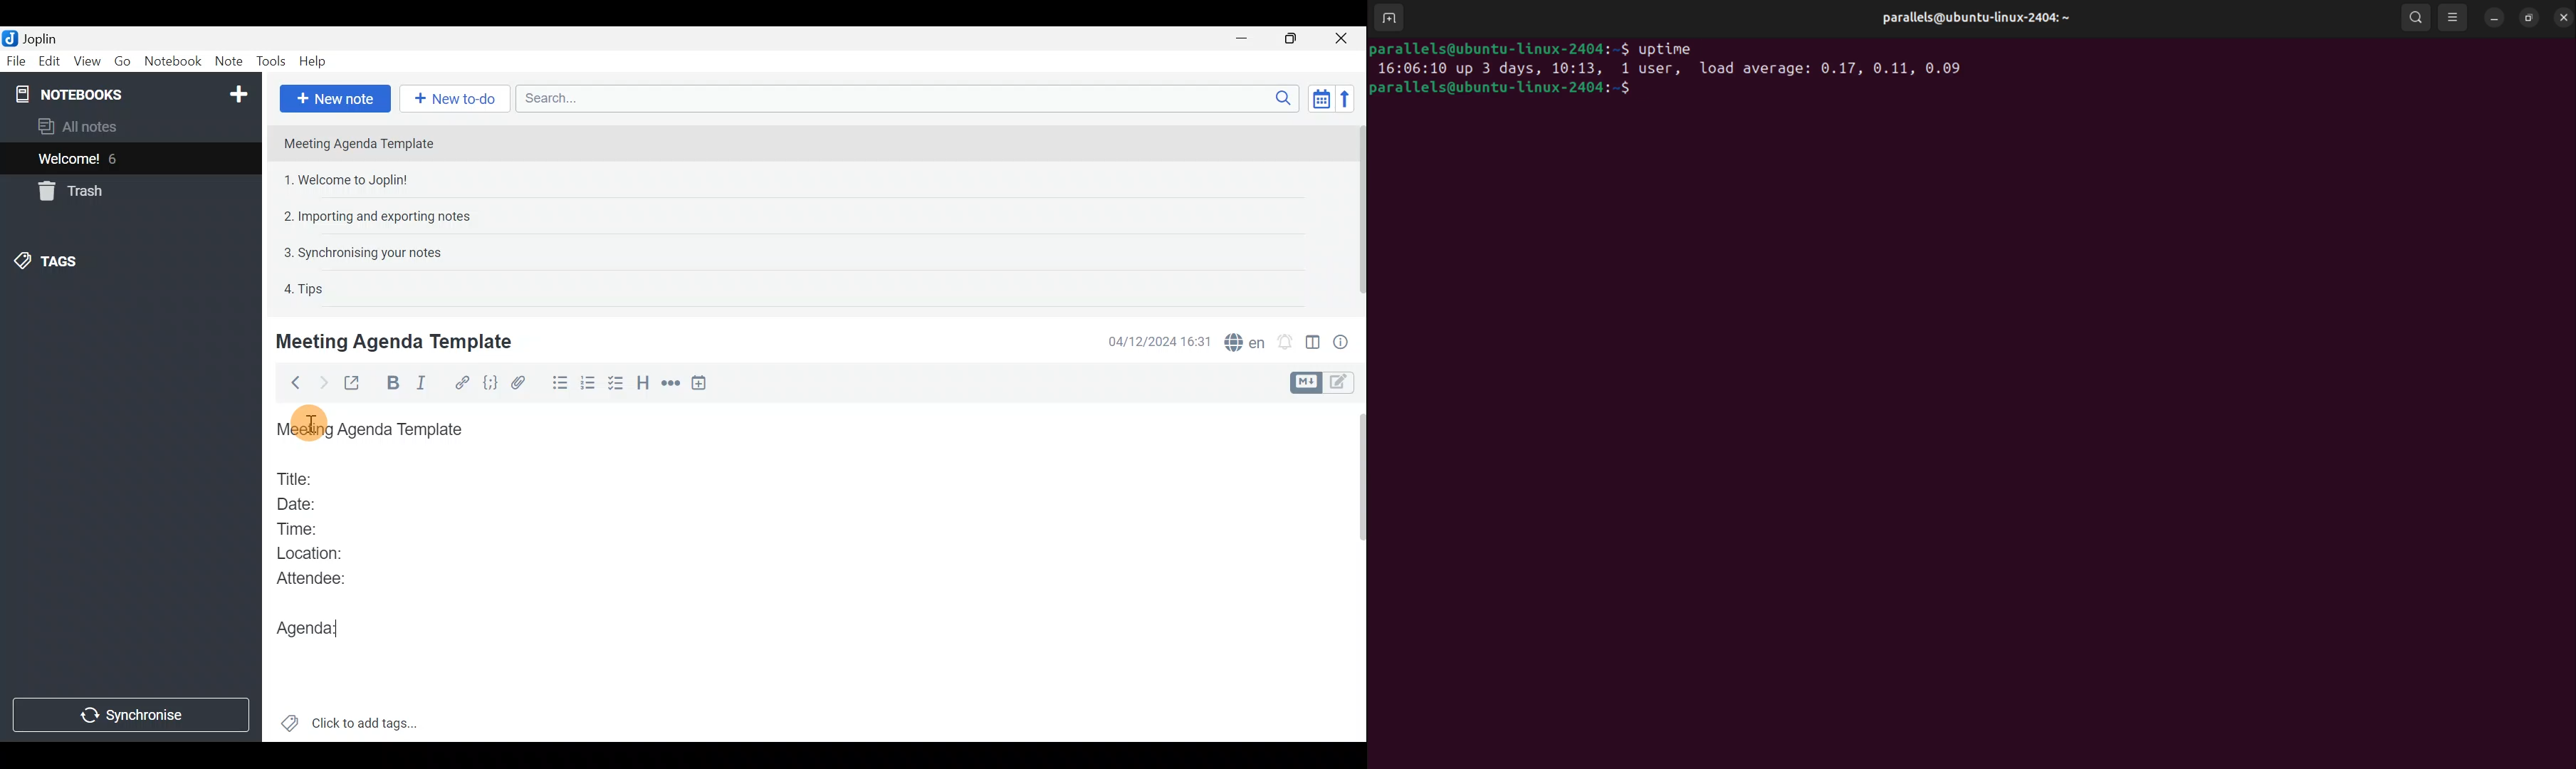 This screenshot has width=2576, height=784. What do you see at coordinates (1292, 40) in the screenshot?
I see `Maximise` at bounding box center [1292, 40].